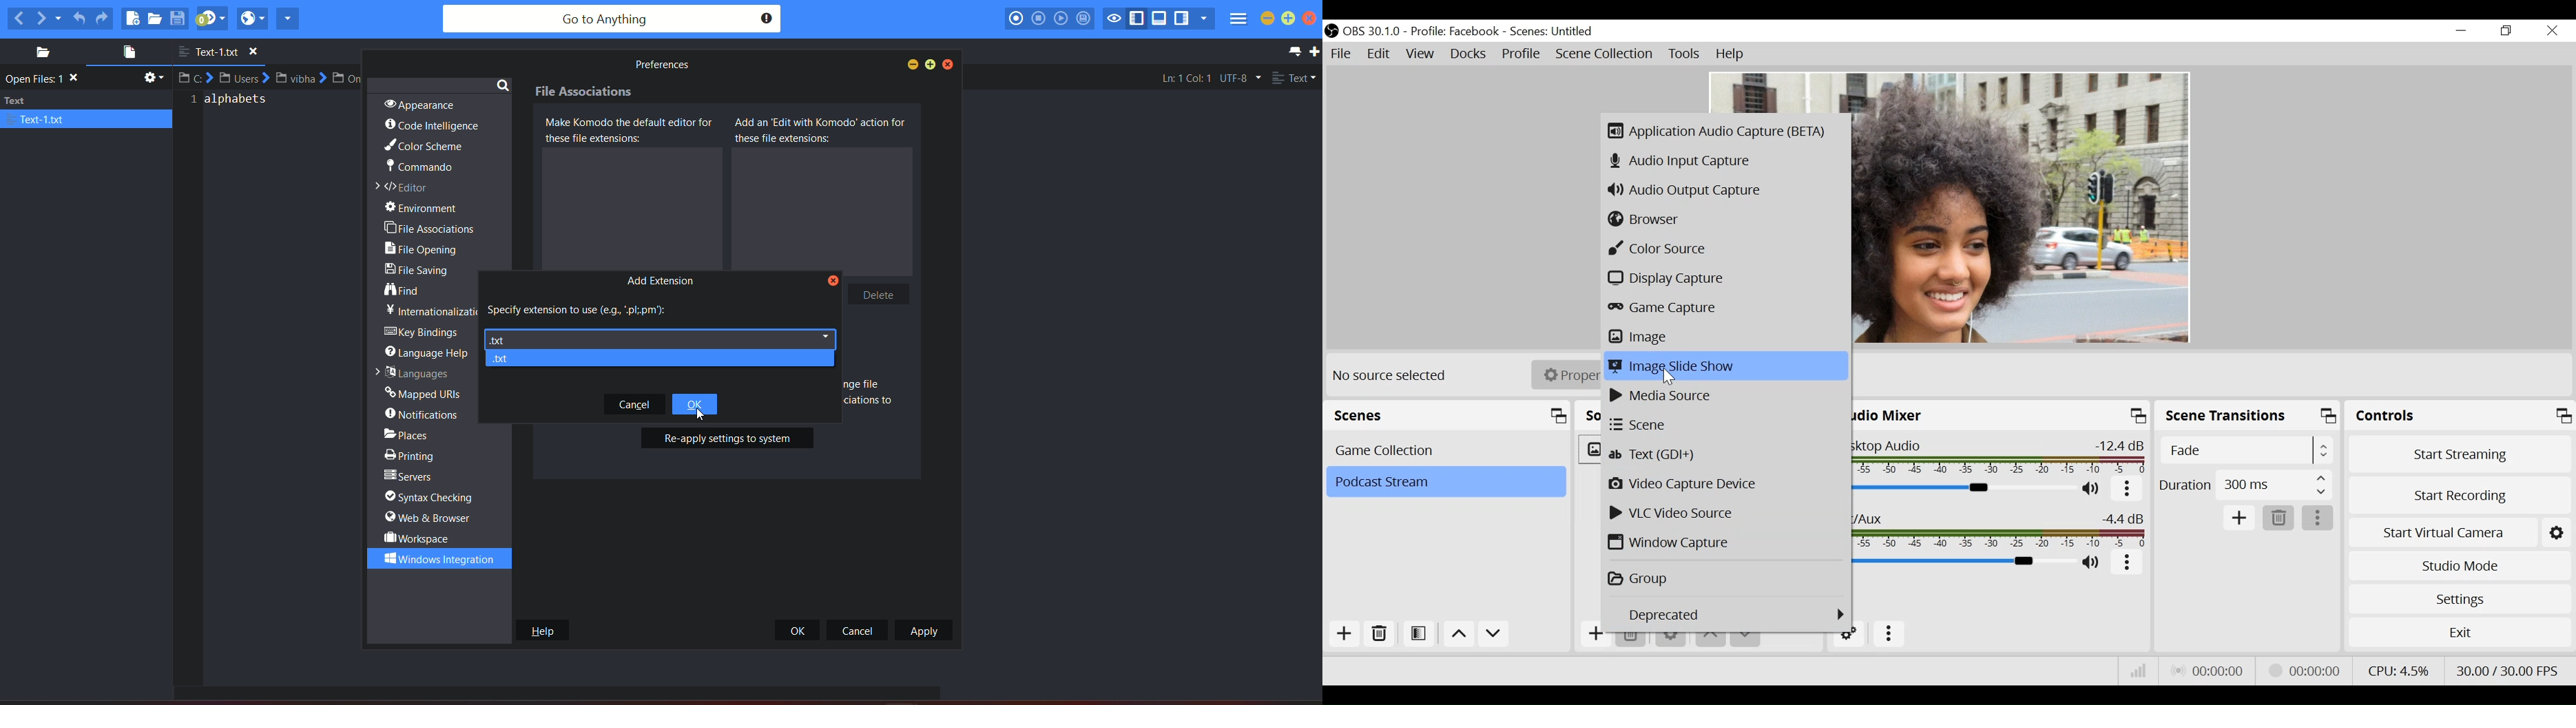  Describe the element at coordinates (1448, 449) in the screenshot. I see `Scene` at that location.